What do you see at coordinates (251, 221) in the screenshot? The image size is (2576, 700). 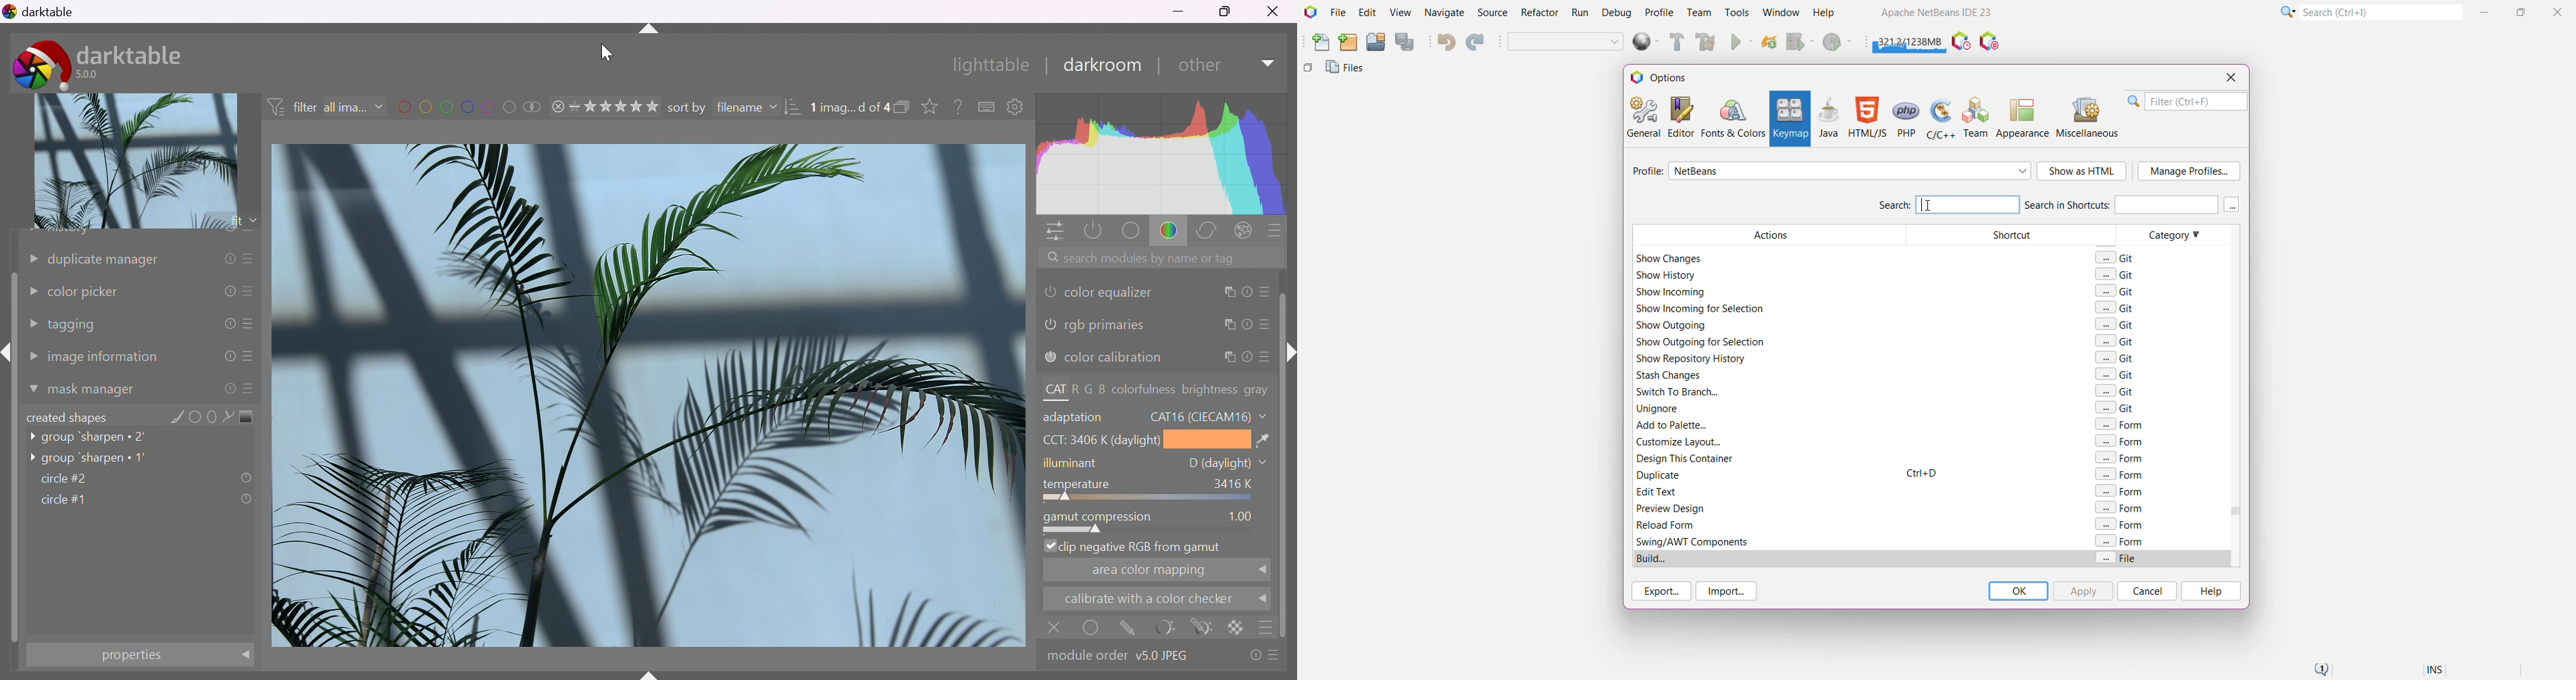 I see `drop down` at bounding box center [251, 221].